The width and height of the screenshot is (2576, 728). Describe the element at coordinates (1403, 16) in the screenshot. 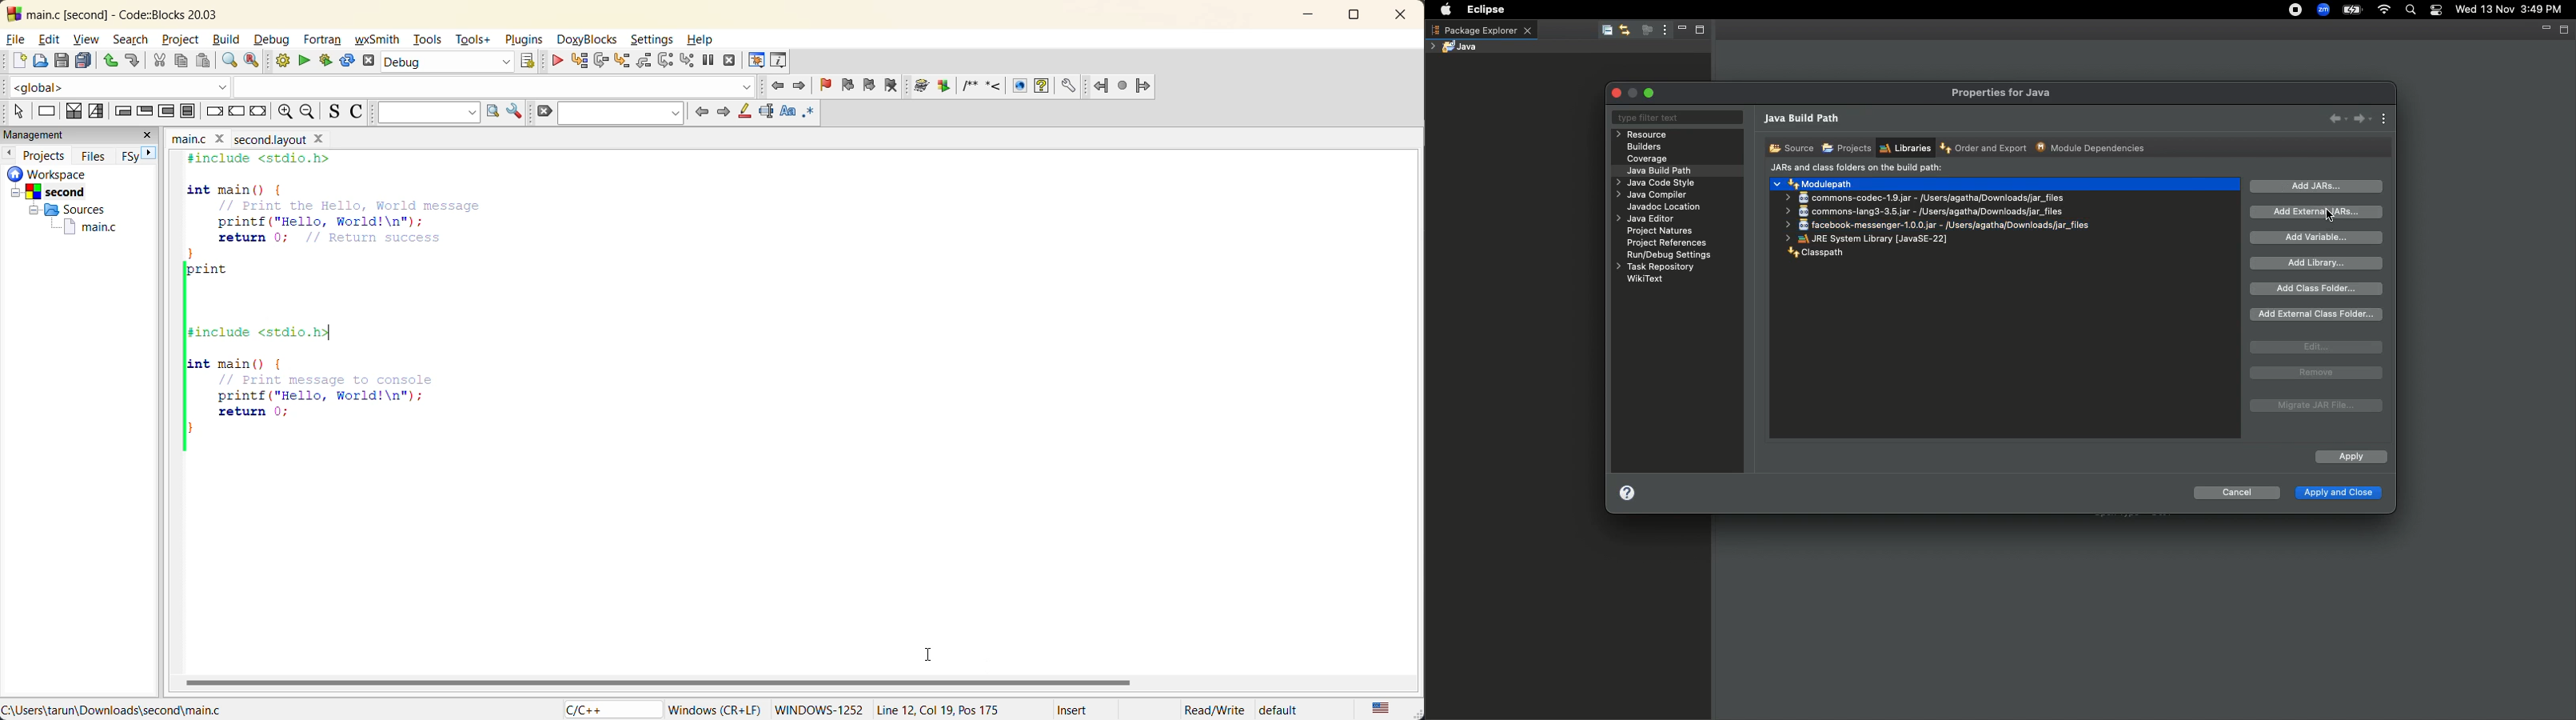

I see `close` at that location.